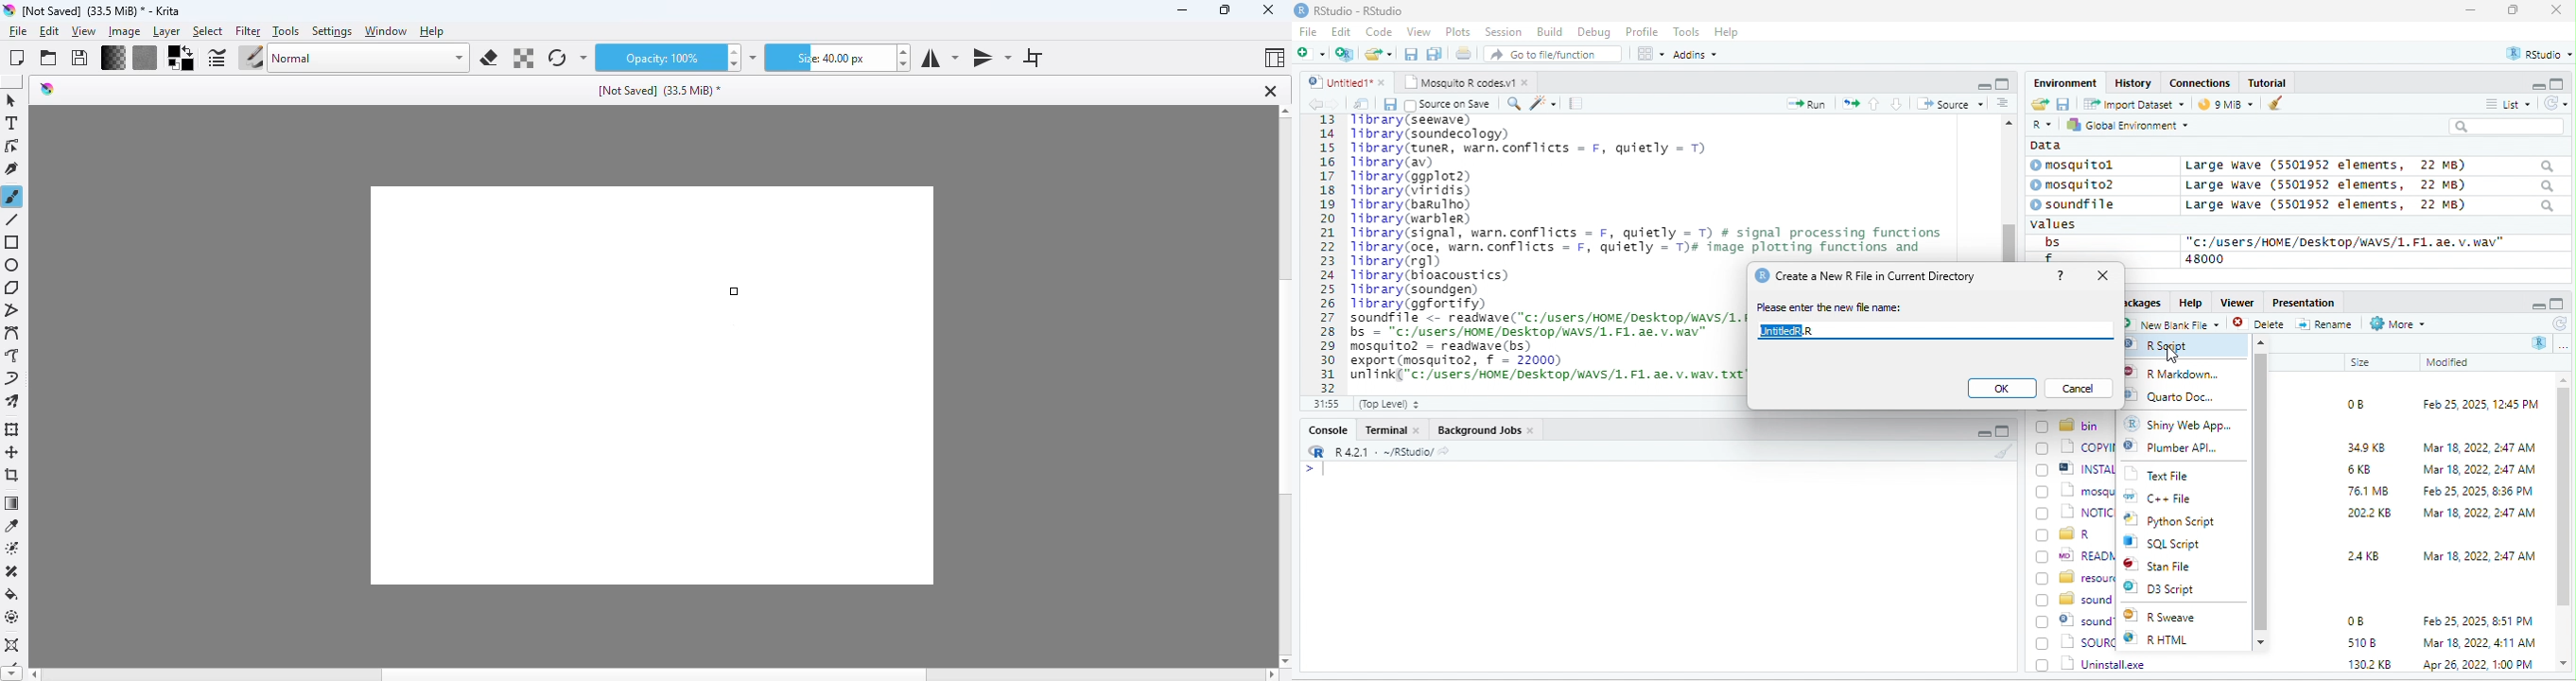 The width and height of the screenshot is (2576, 700). Describe the element at coordinates (2360, 470) in the screenshot. I see `6KB` at that location.